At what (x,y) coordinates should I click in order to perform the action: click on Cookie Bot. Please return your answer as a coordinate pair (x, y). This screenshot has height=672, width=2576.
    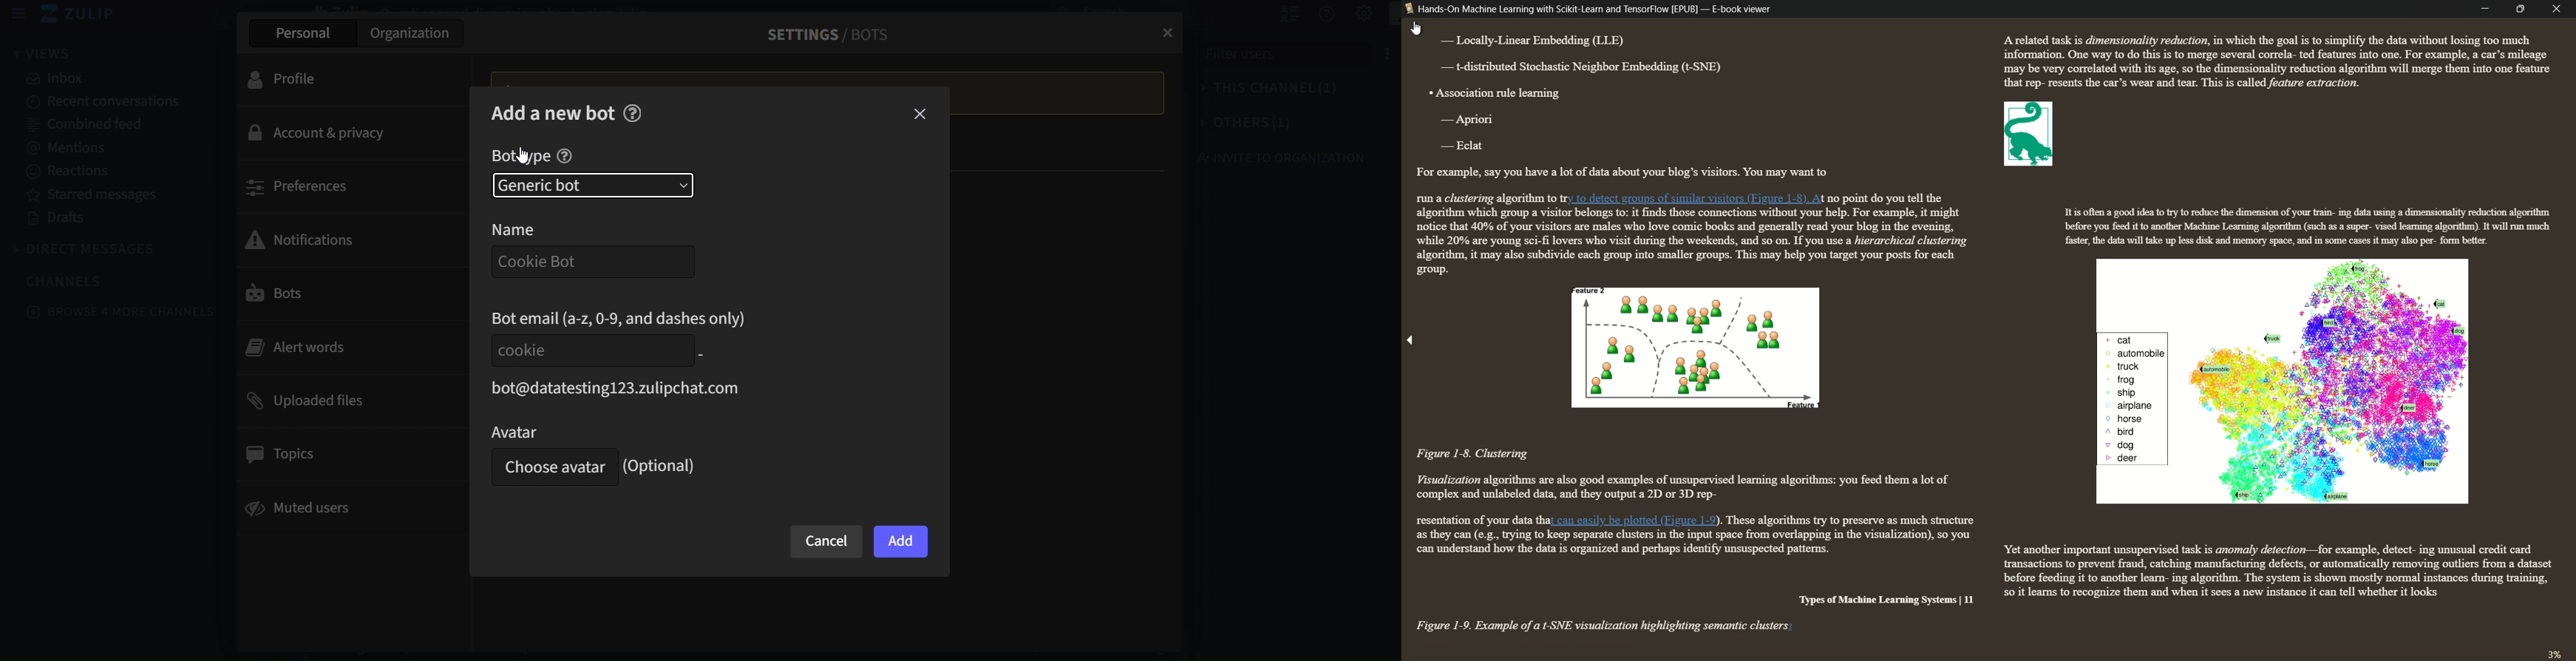
    Looking at the image, I should click on (588, 262).